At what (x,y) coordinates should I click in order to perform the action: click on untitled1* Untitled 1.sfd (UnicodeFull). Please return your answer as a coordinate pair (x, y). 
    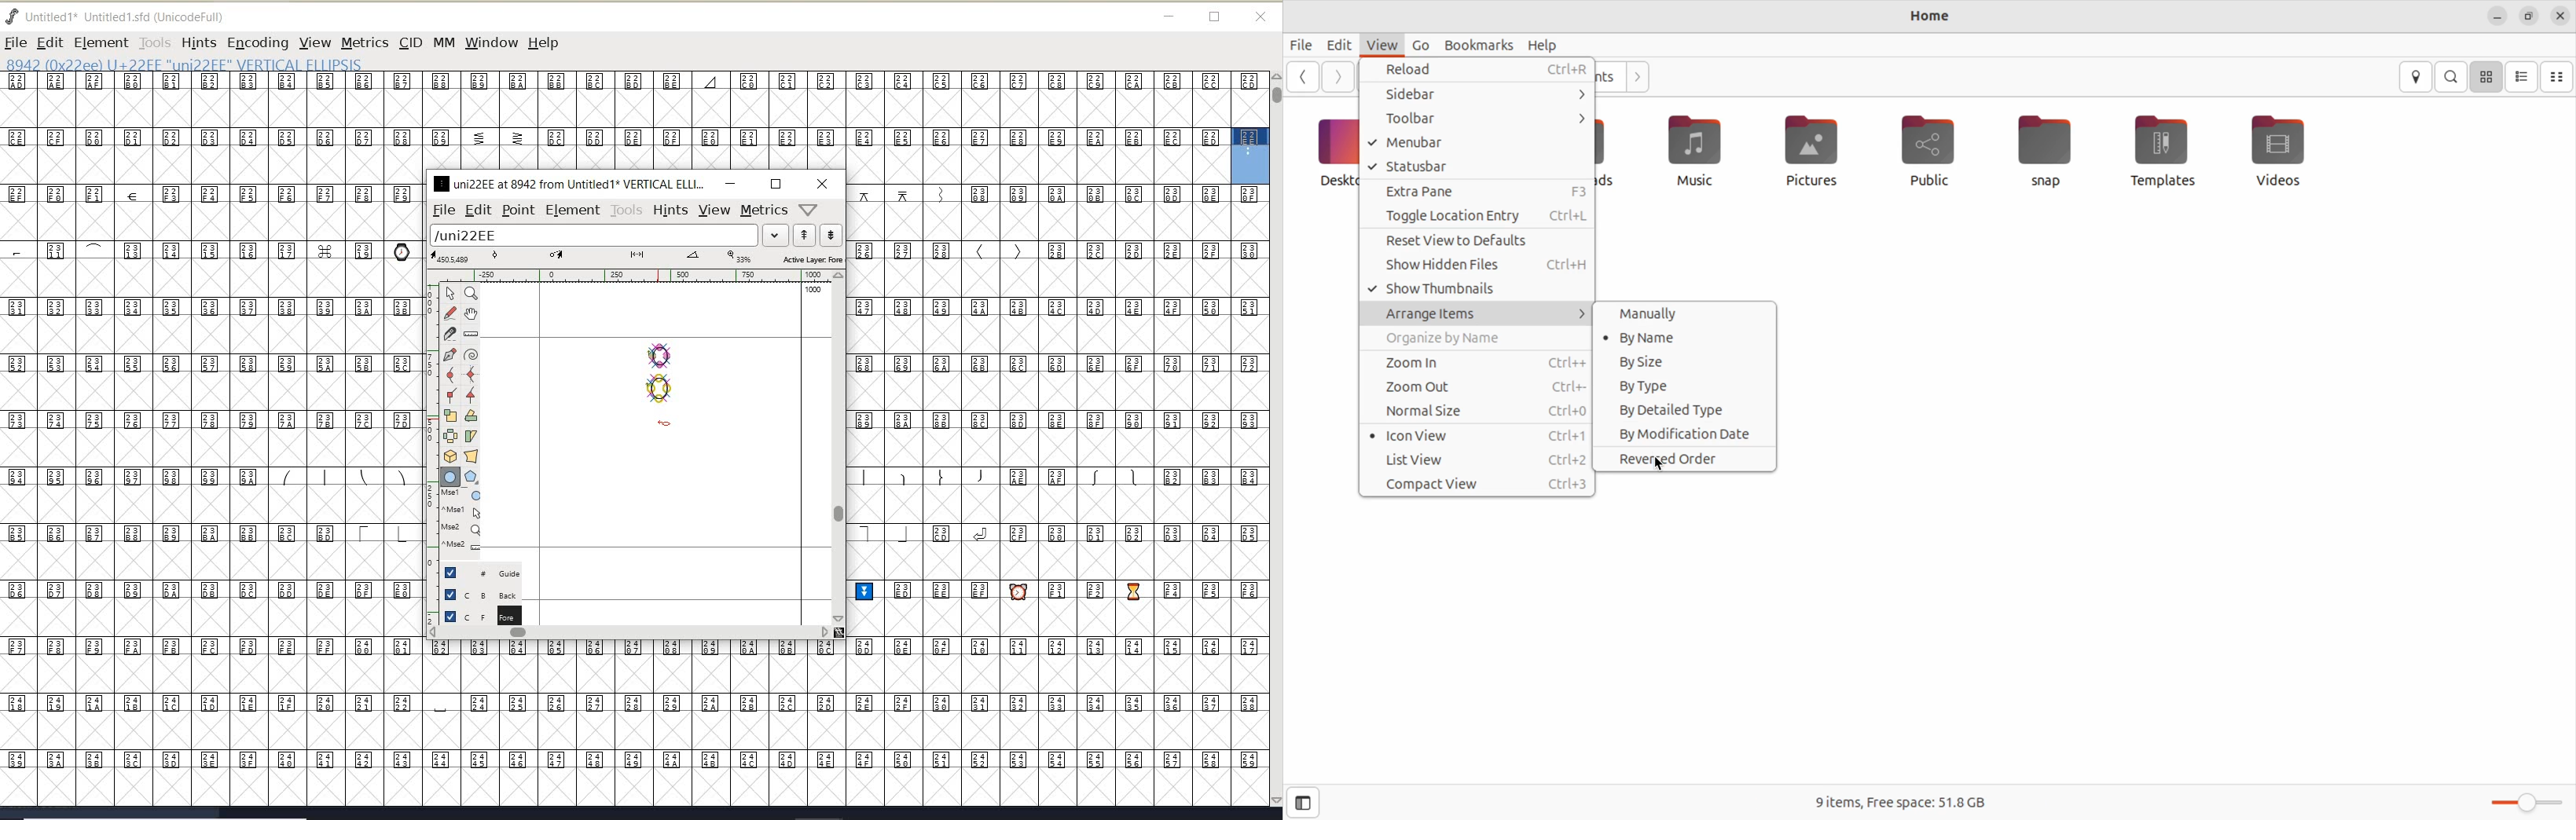
    Looking at the image, I should click on (132, 15).